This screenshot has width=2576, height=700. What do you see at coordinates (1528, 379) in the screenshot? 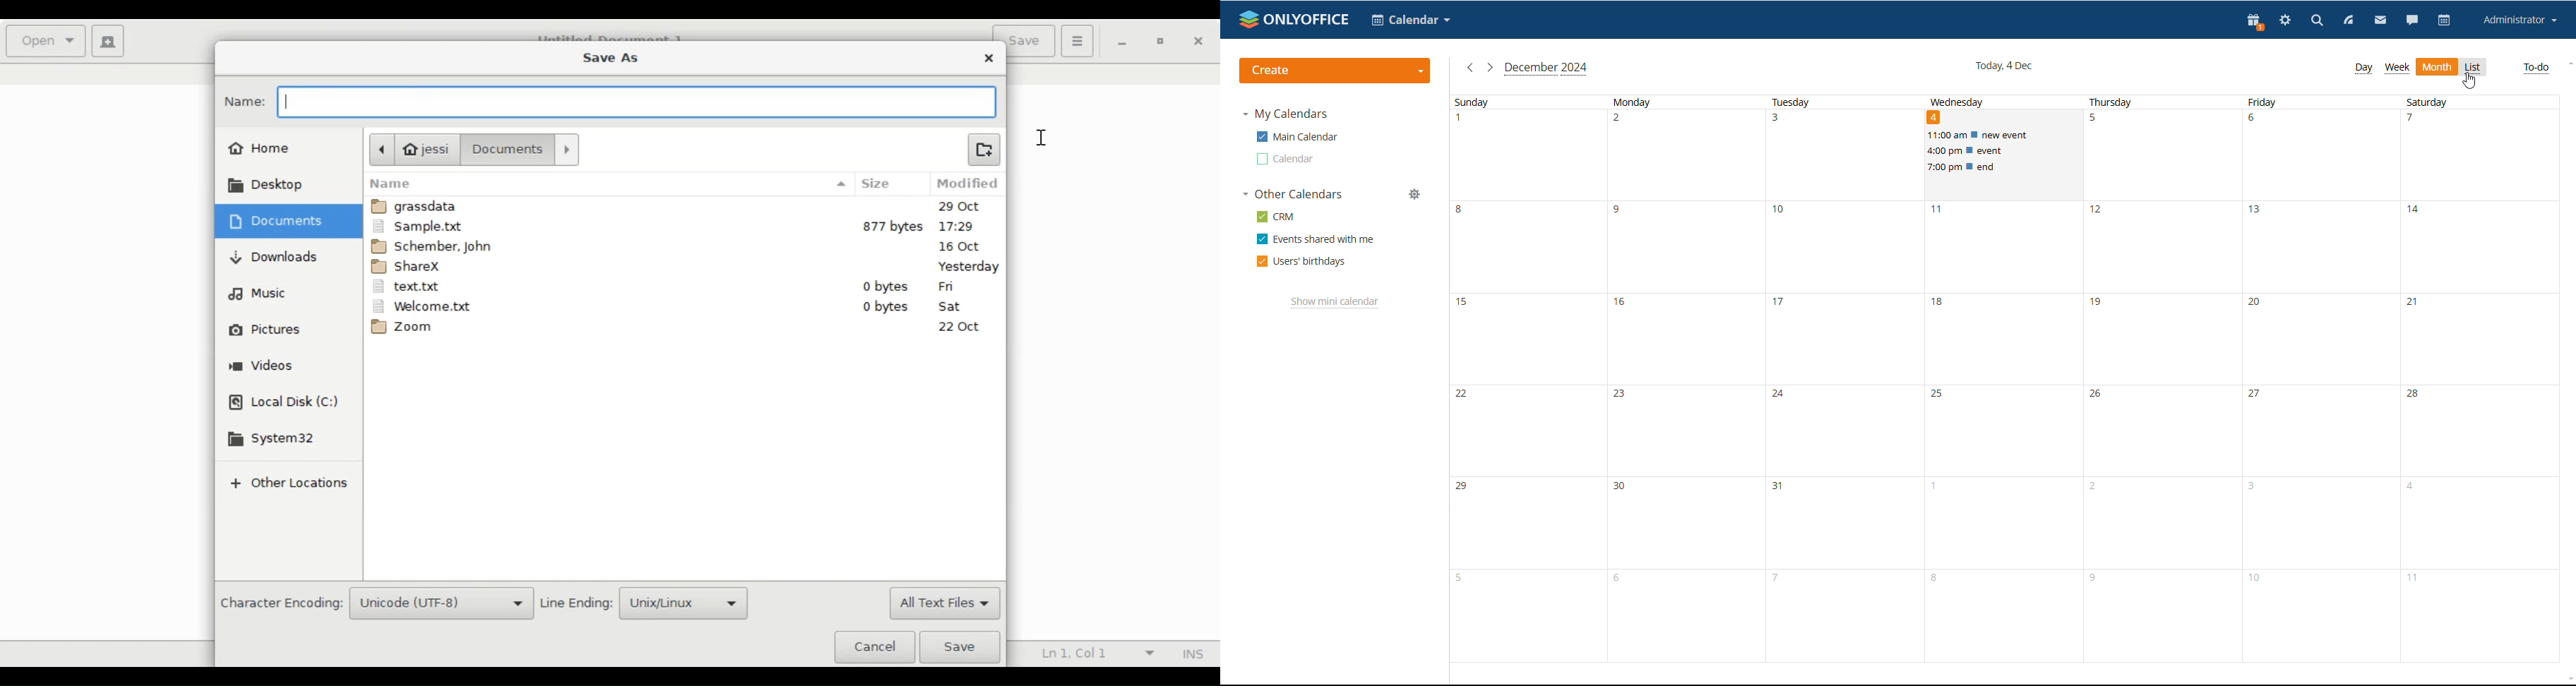
I see `sunday` at bounding box center [1528, 379].